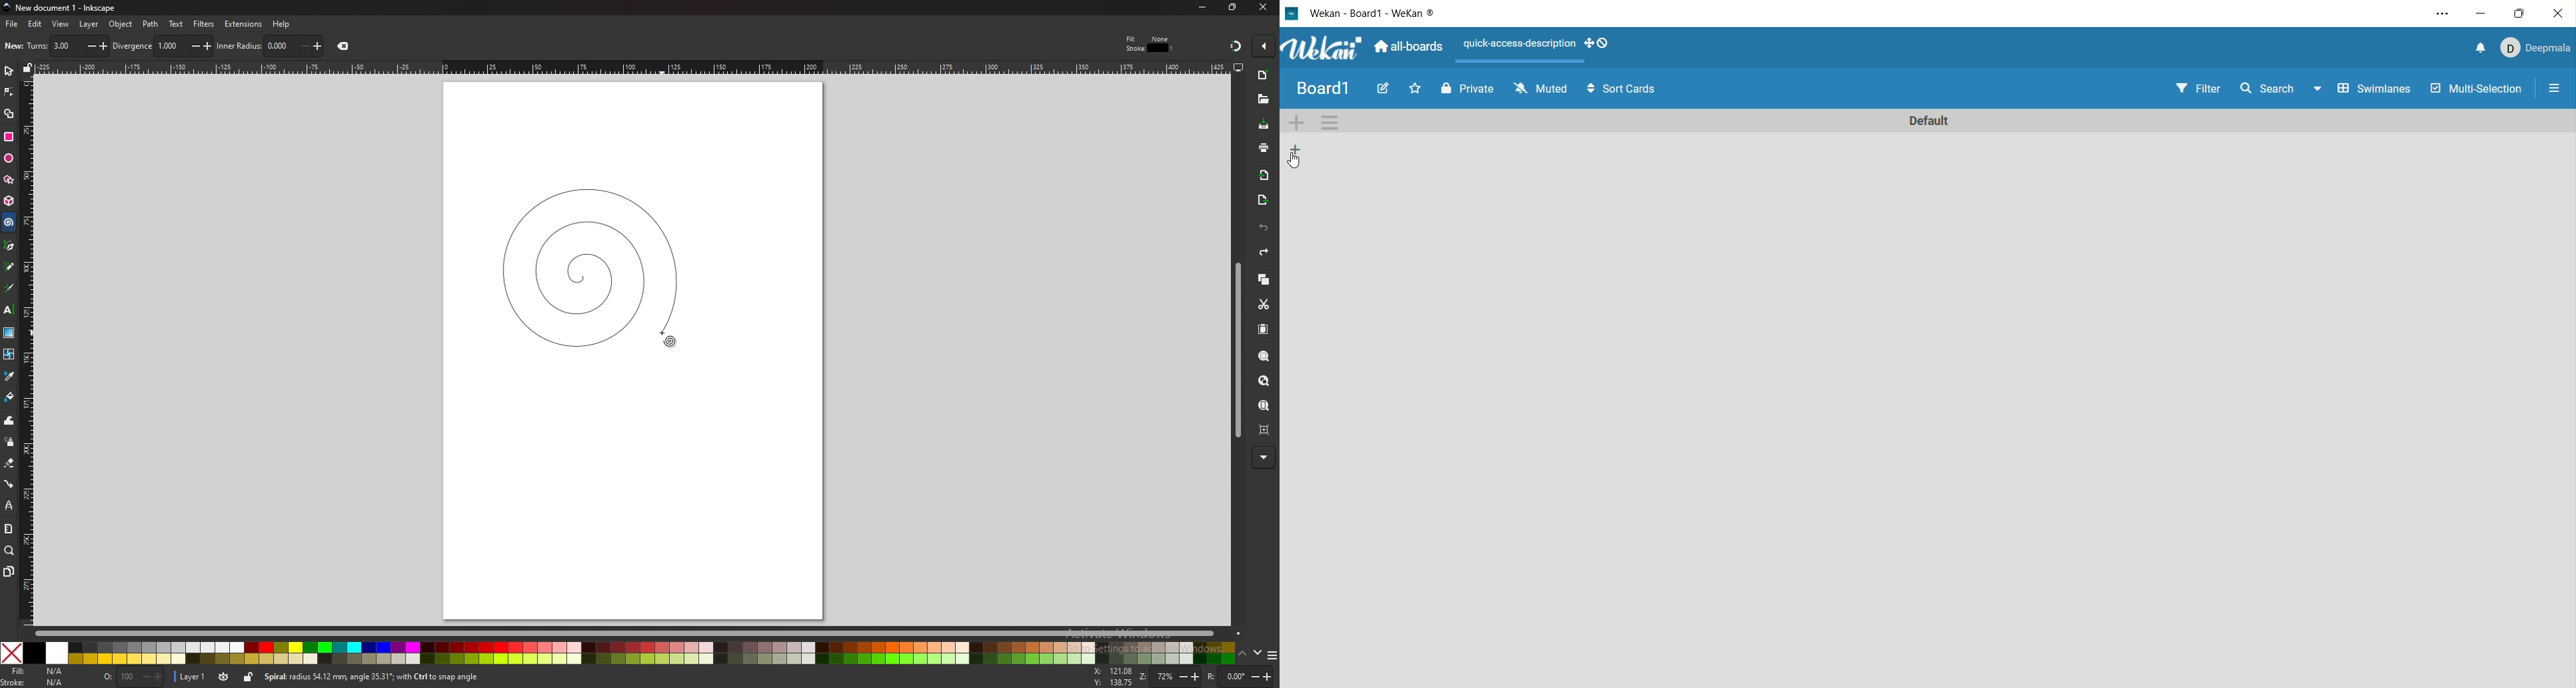 The image size is (2576, 700). I want to click on pen, so click(9, 245).